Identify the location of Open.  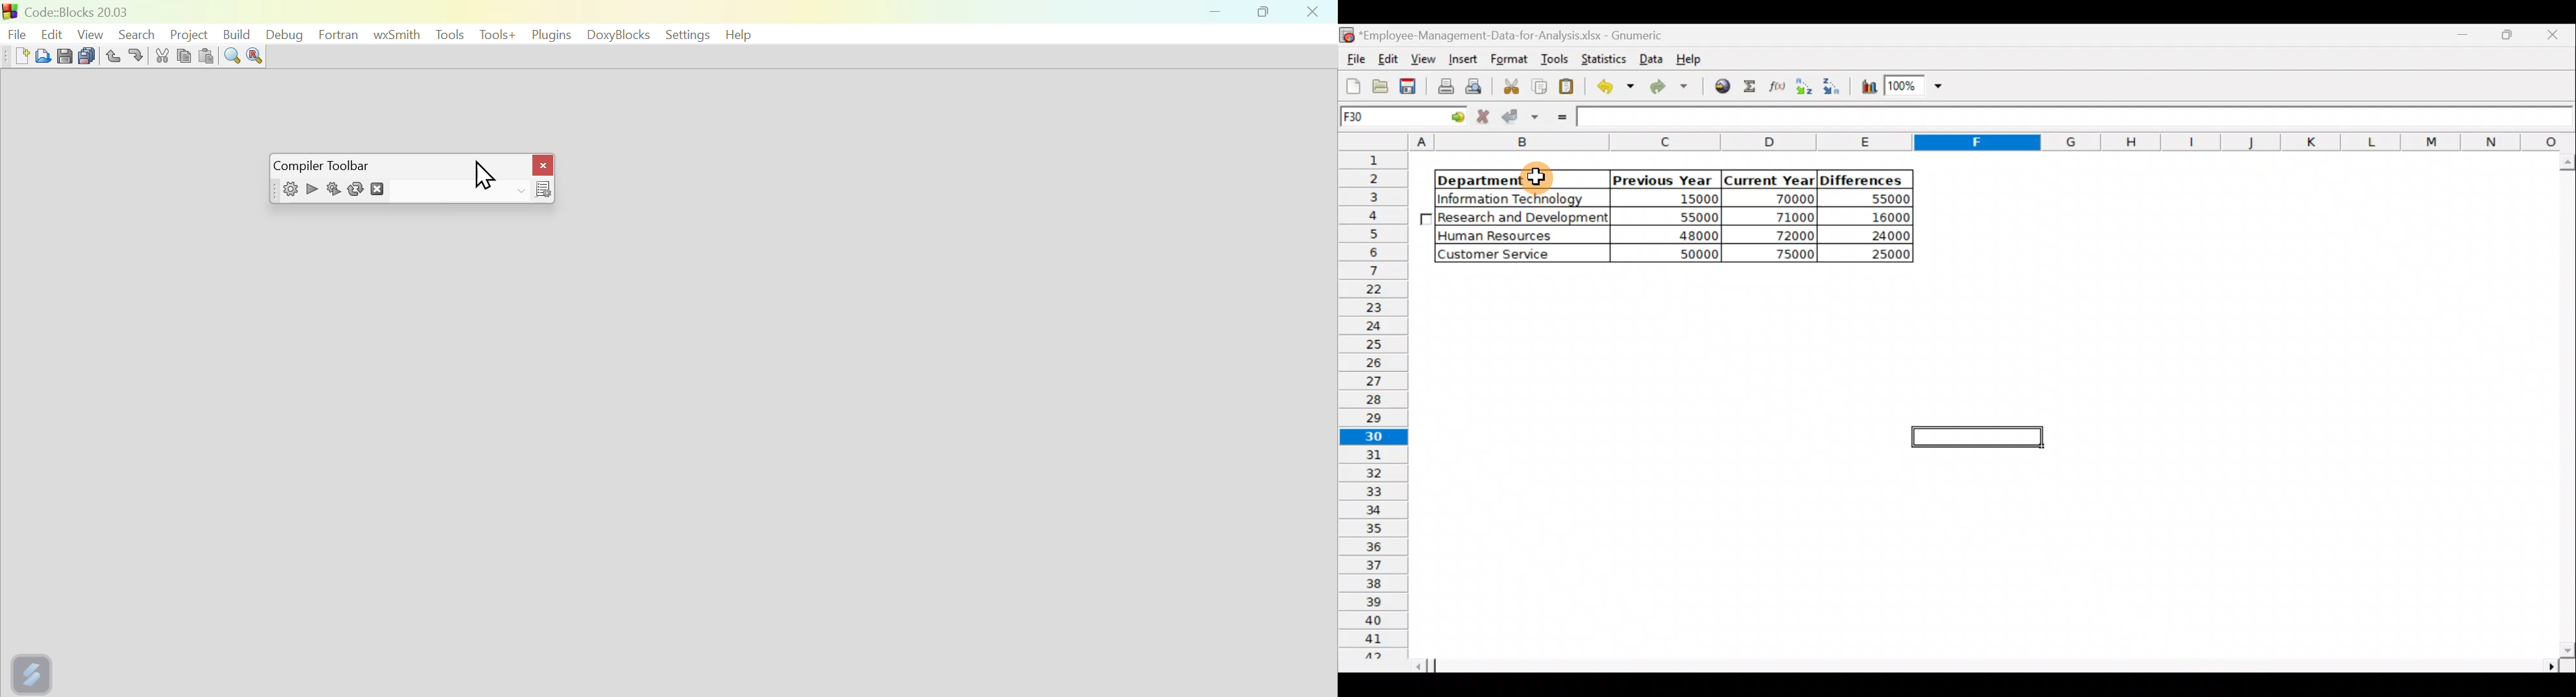
(40, 55).